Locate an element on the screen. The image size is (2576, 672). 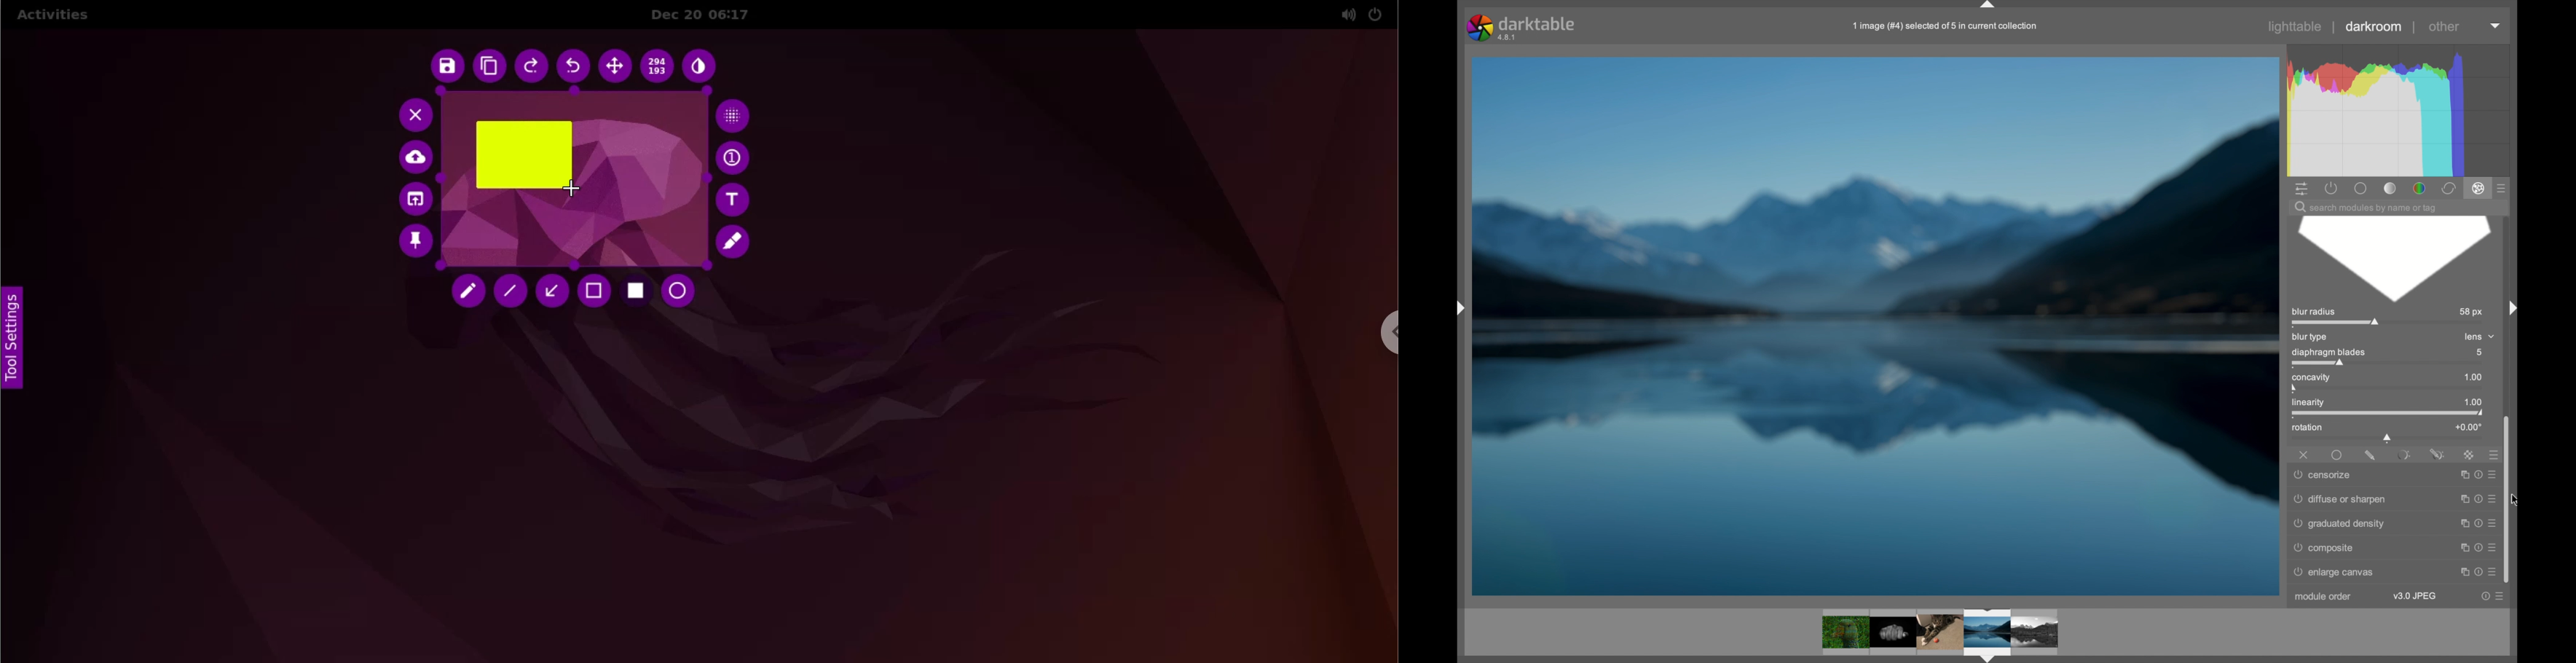
1.00 is located at coordinates (2468, 402).